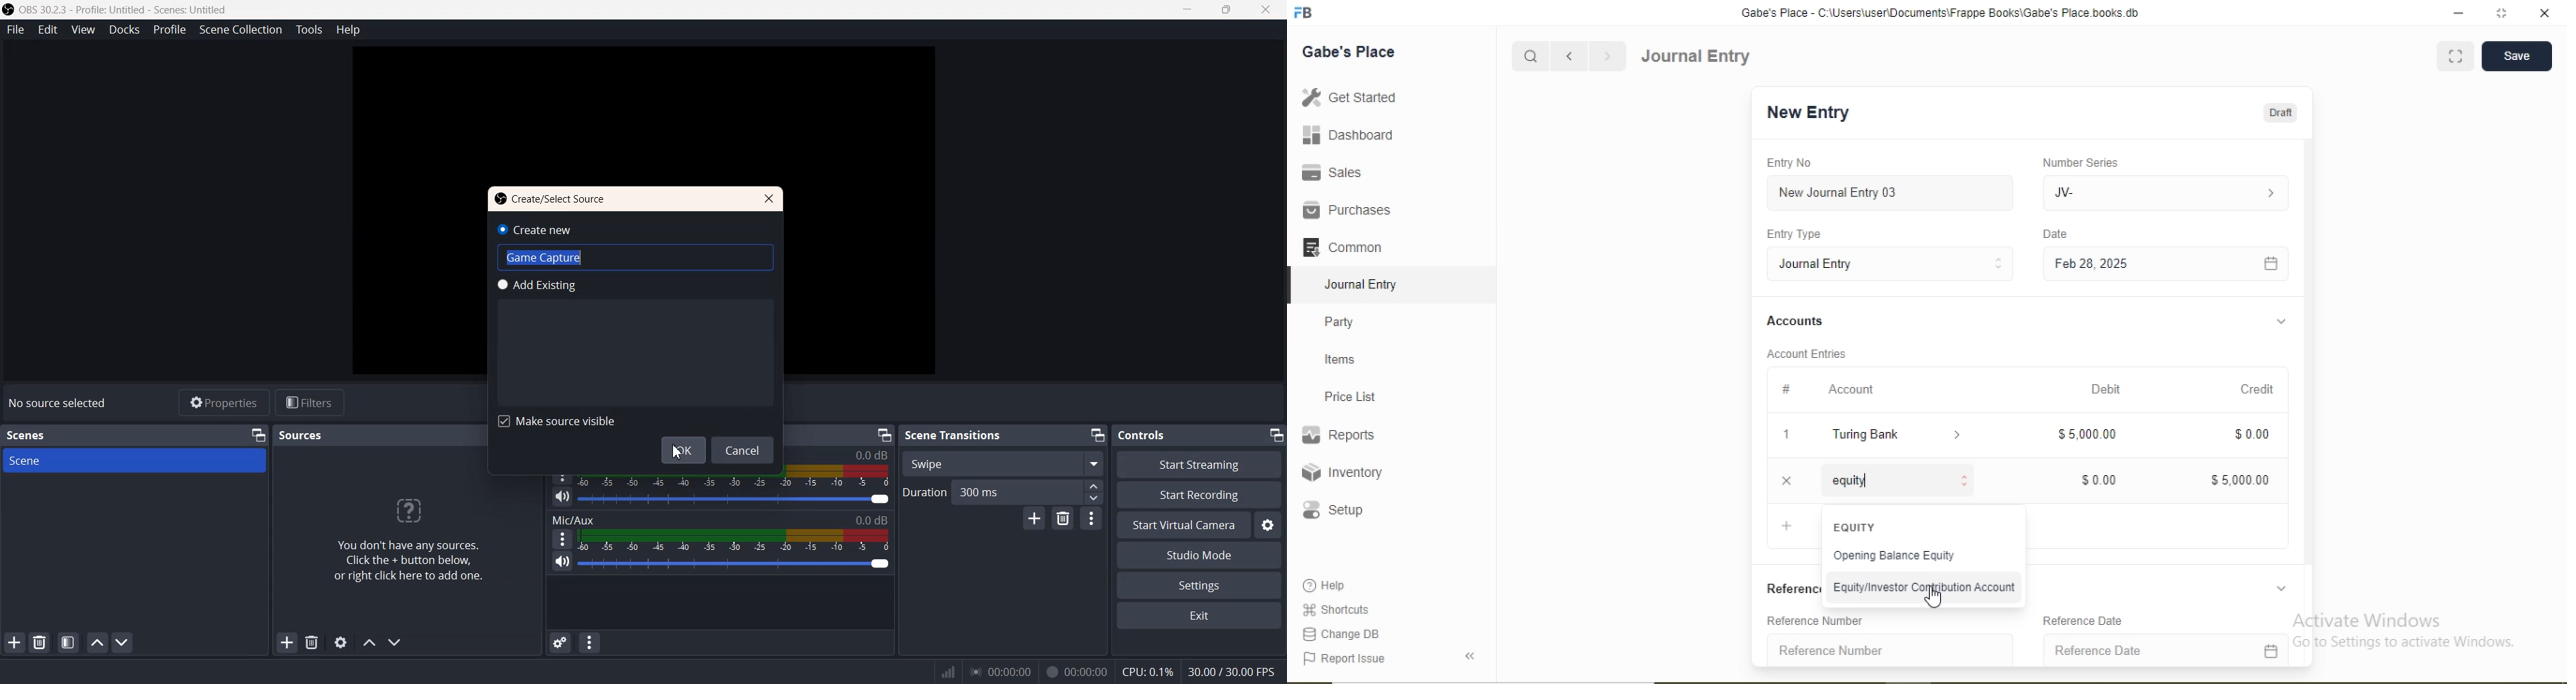 The width and height of the screenshot is (2576, 700). I want to click on Mute/ Unmute, so click(563, 561).